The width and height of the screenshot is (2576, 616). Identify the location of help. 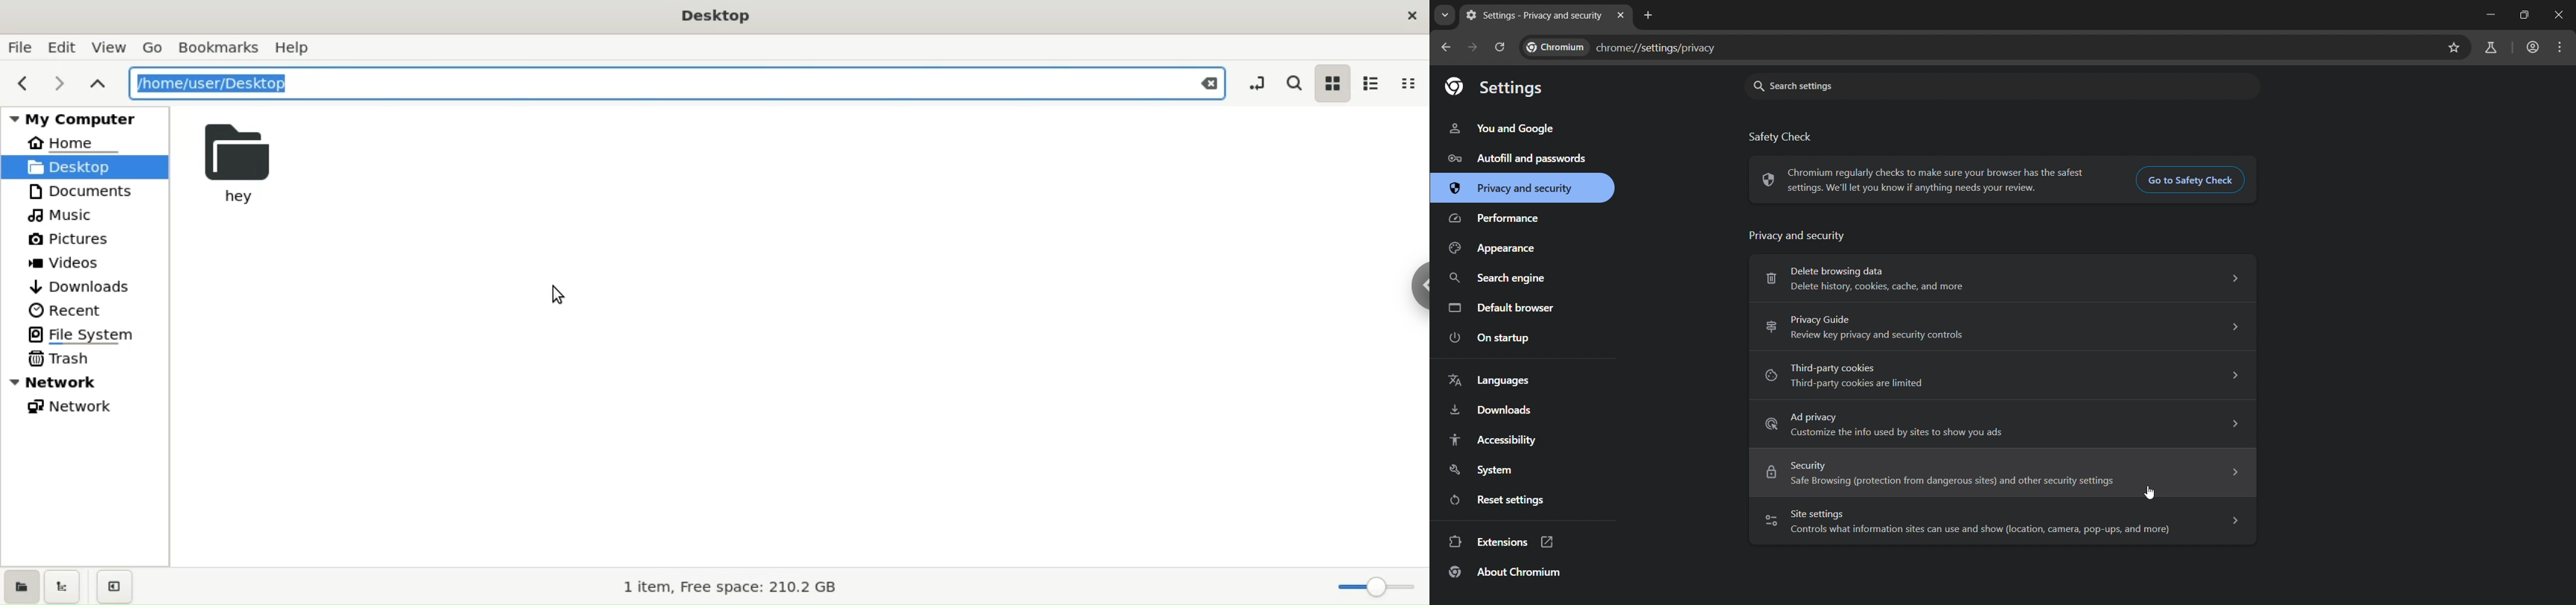
(300, 49).